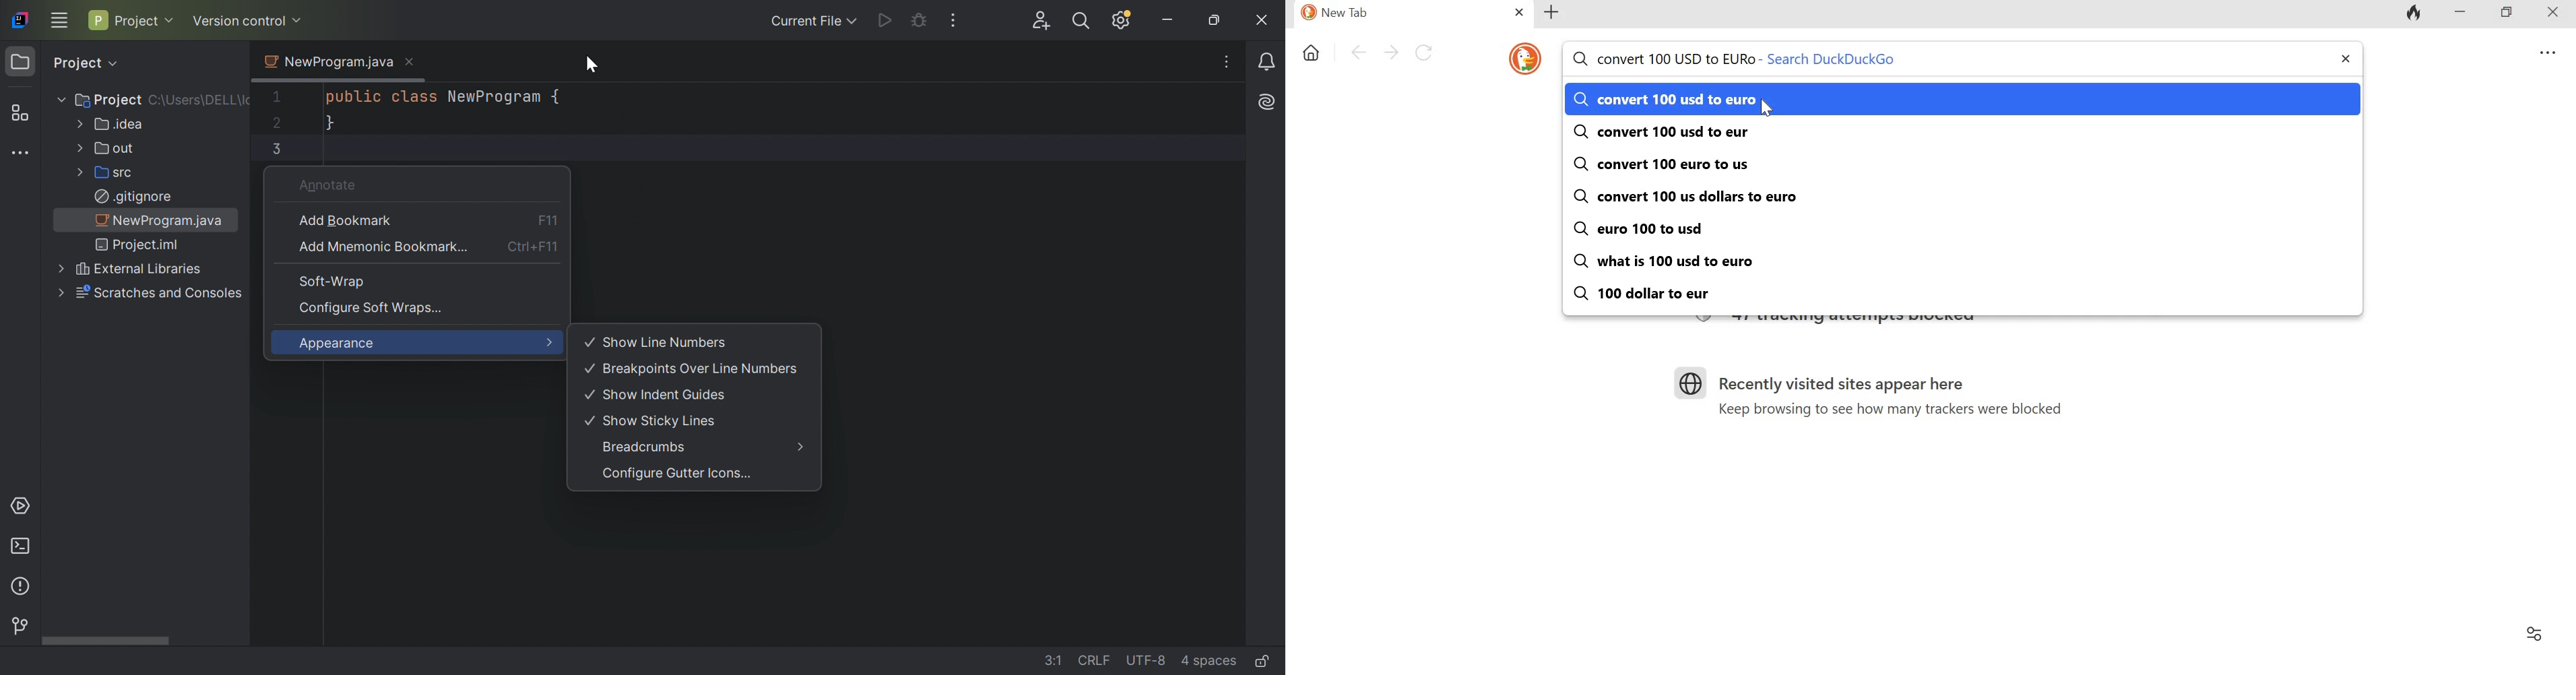 This screenshot has width=2576, height=700. Describe the element at coordinates (1267, 63) in the screenshot. I see `Notifications` at that location.